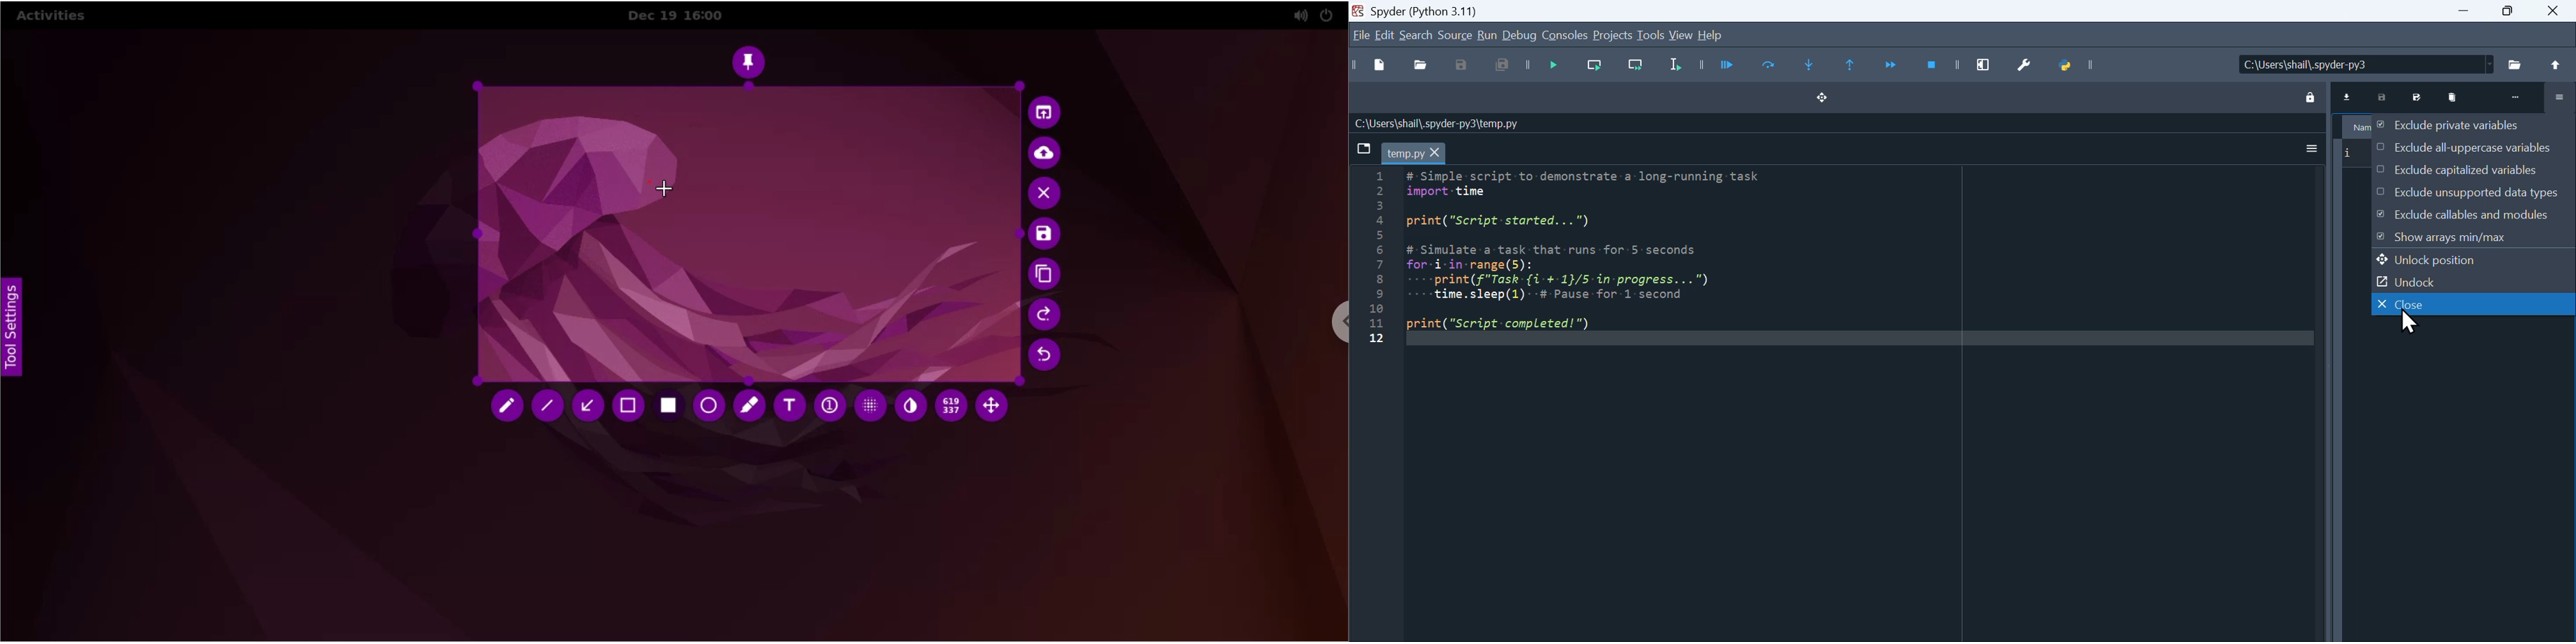 Image resolution: width=2576 pixels, height=644 pixels. I want to click on maximize current window, so click(1984, 67).